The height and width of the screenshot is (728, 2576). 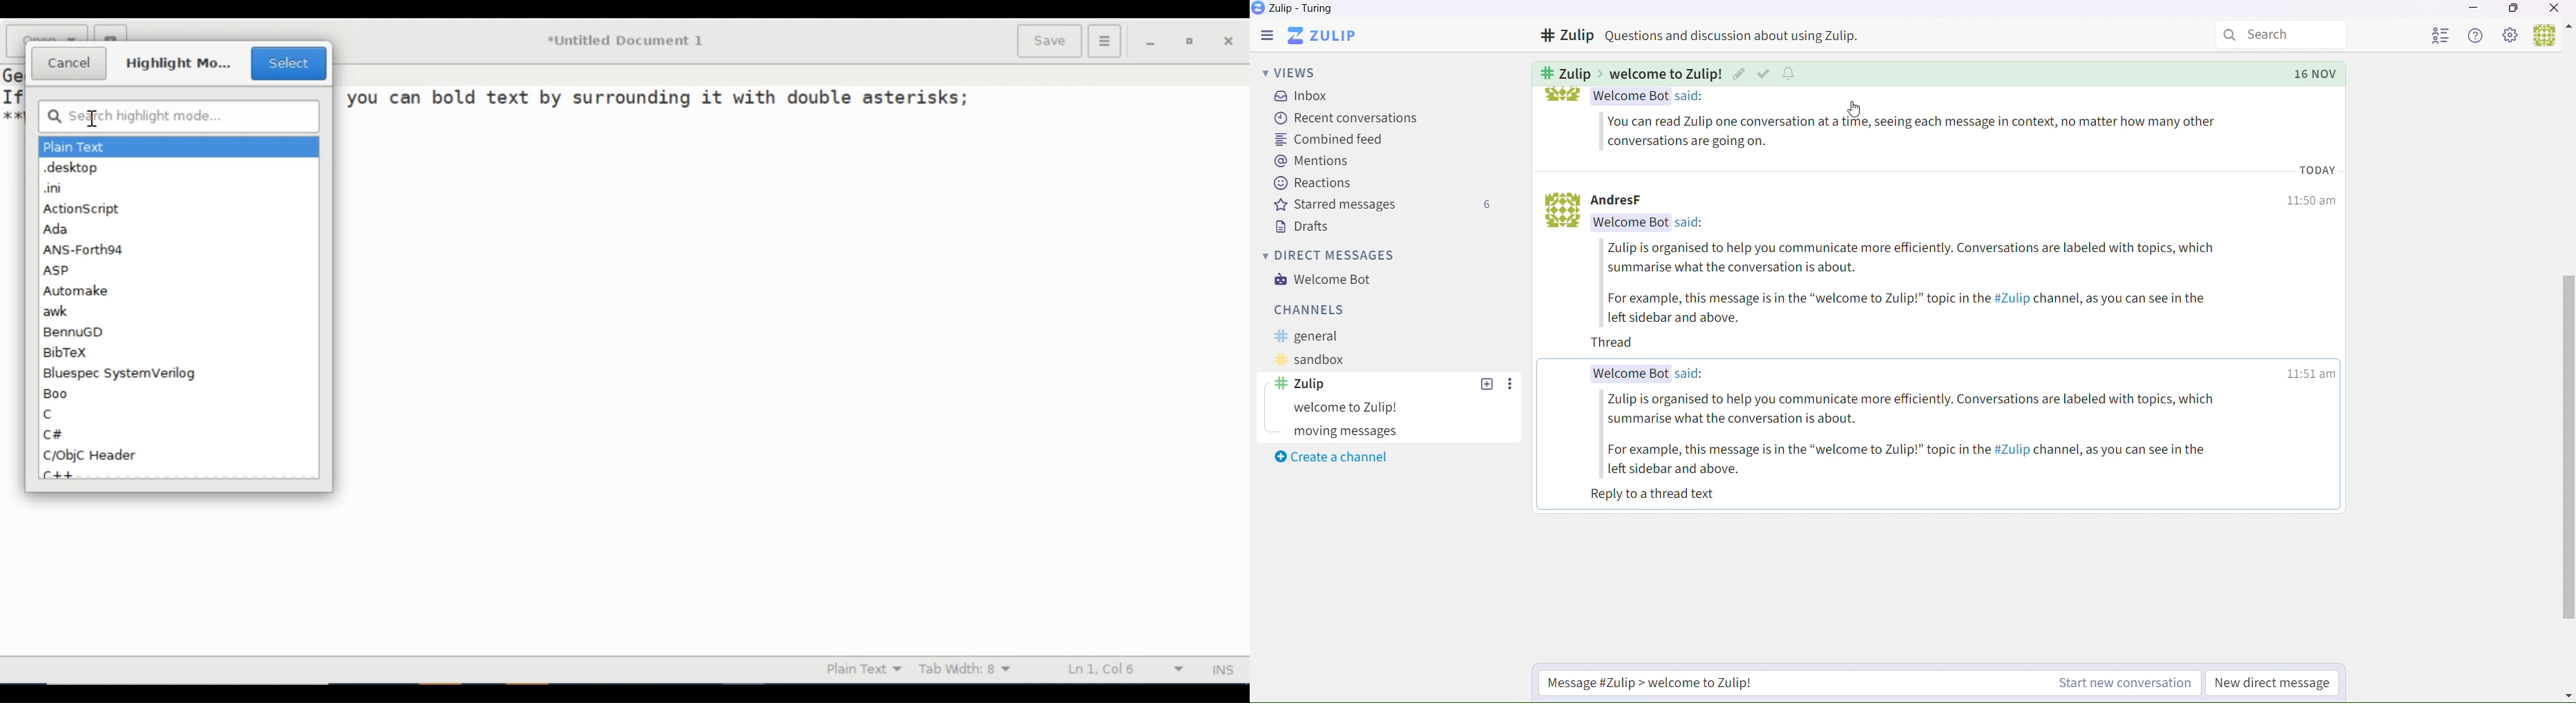 I want to click on inbox, so click(x=1305, y=97).